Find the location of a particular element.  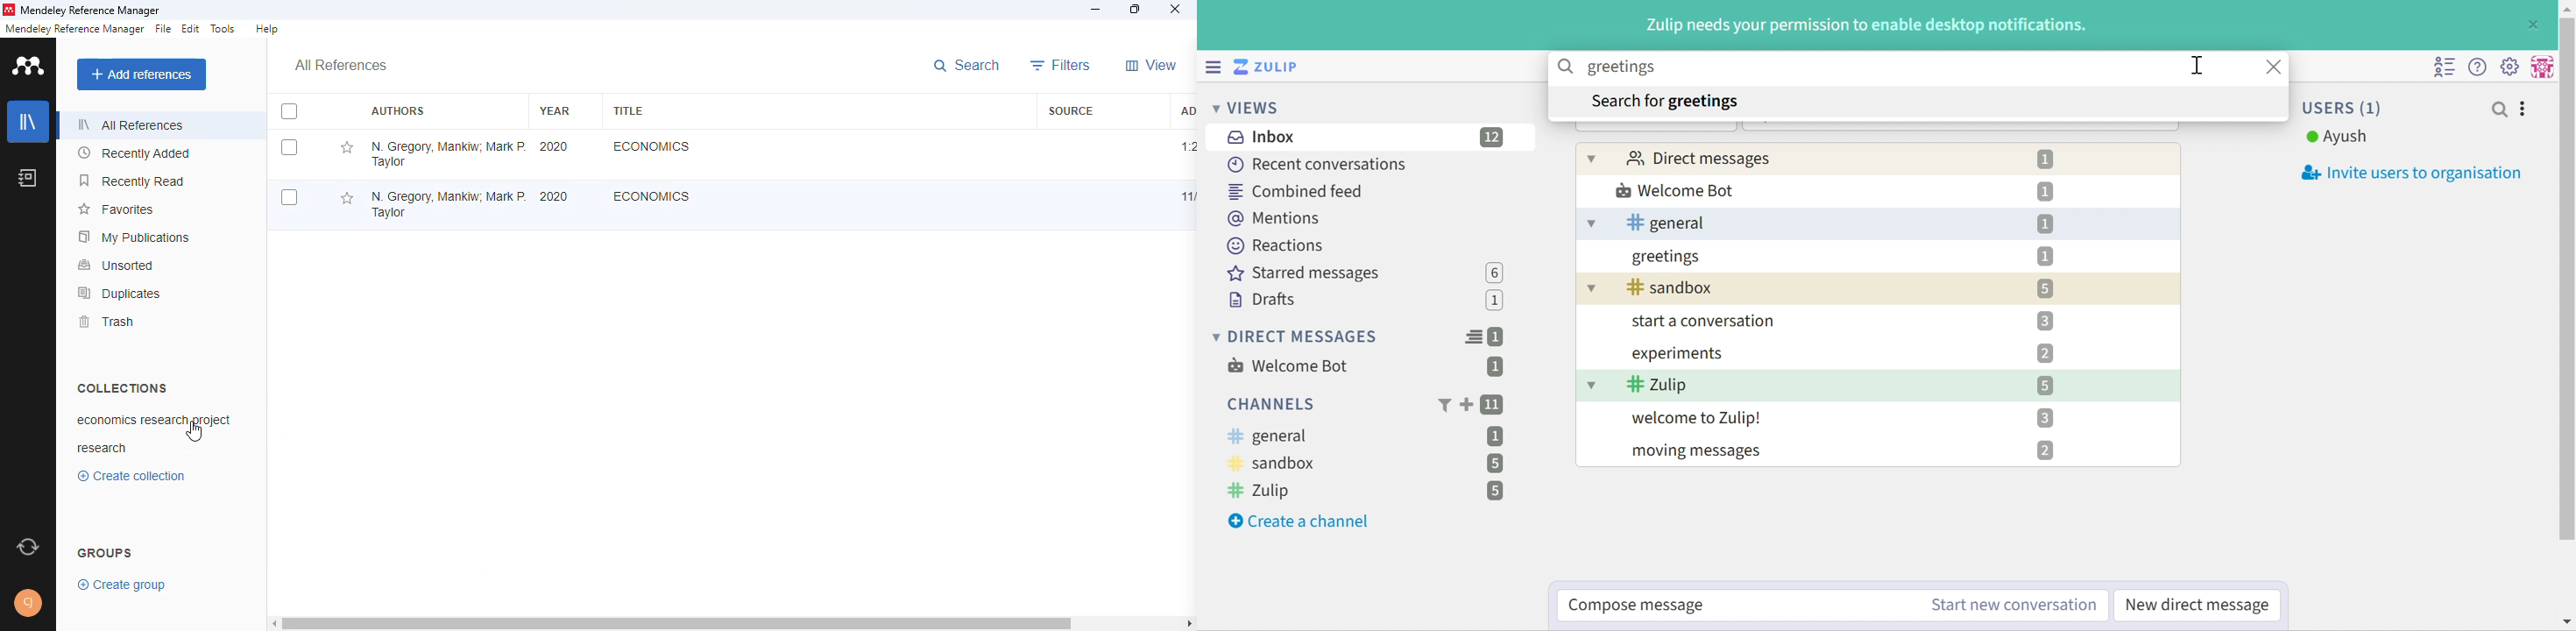

Cursor is located at coordinates (2197, 65).